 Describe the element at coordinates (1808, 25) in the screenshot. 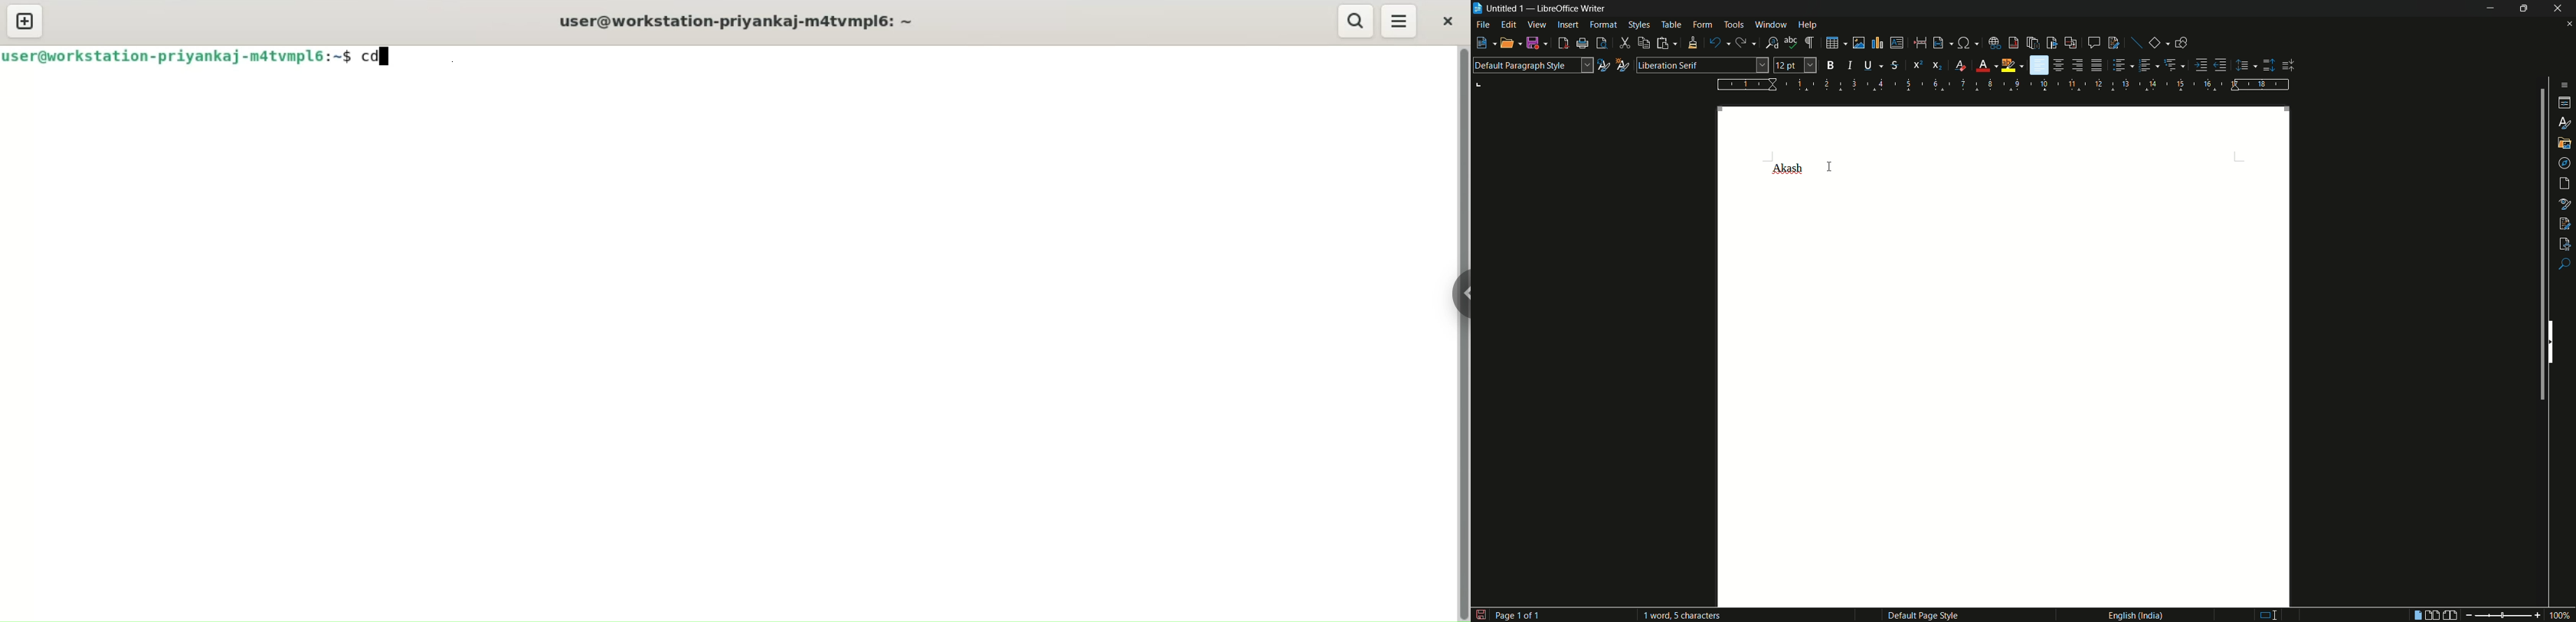

I see `help menu` at that location.